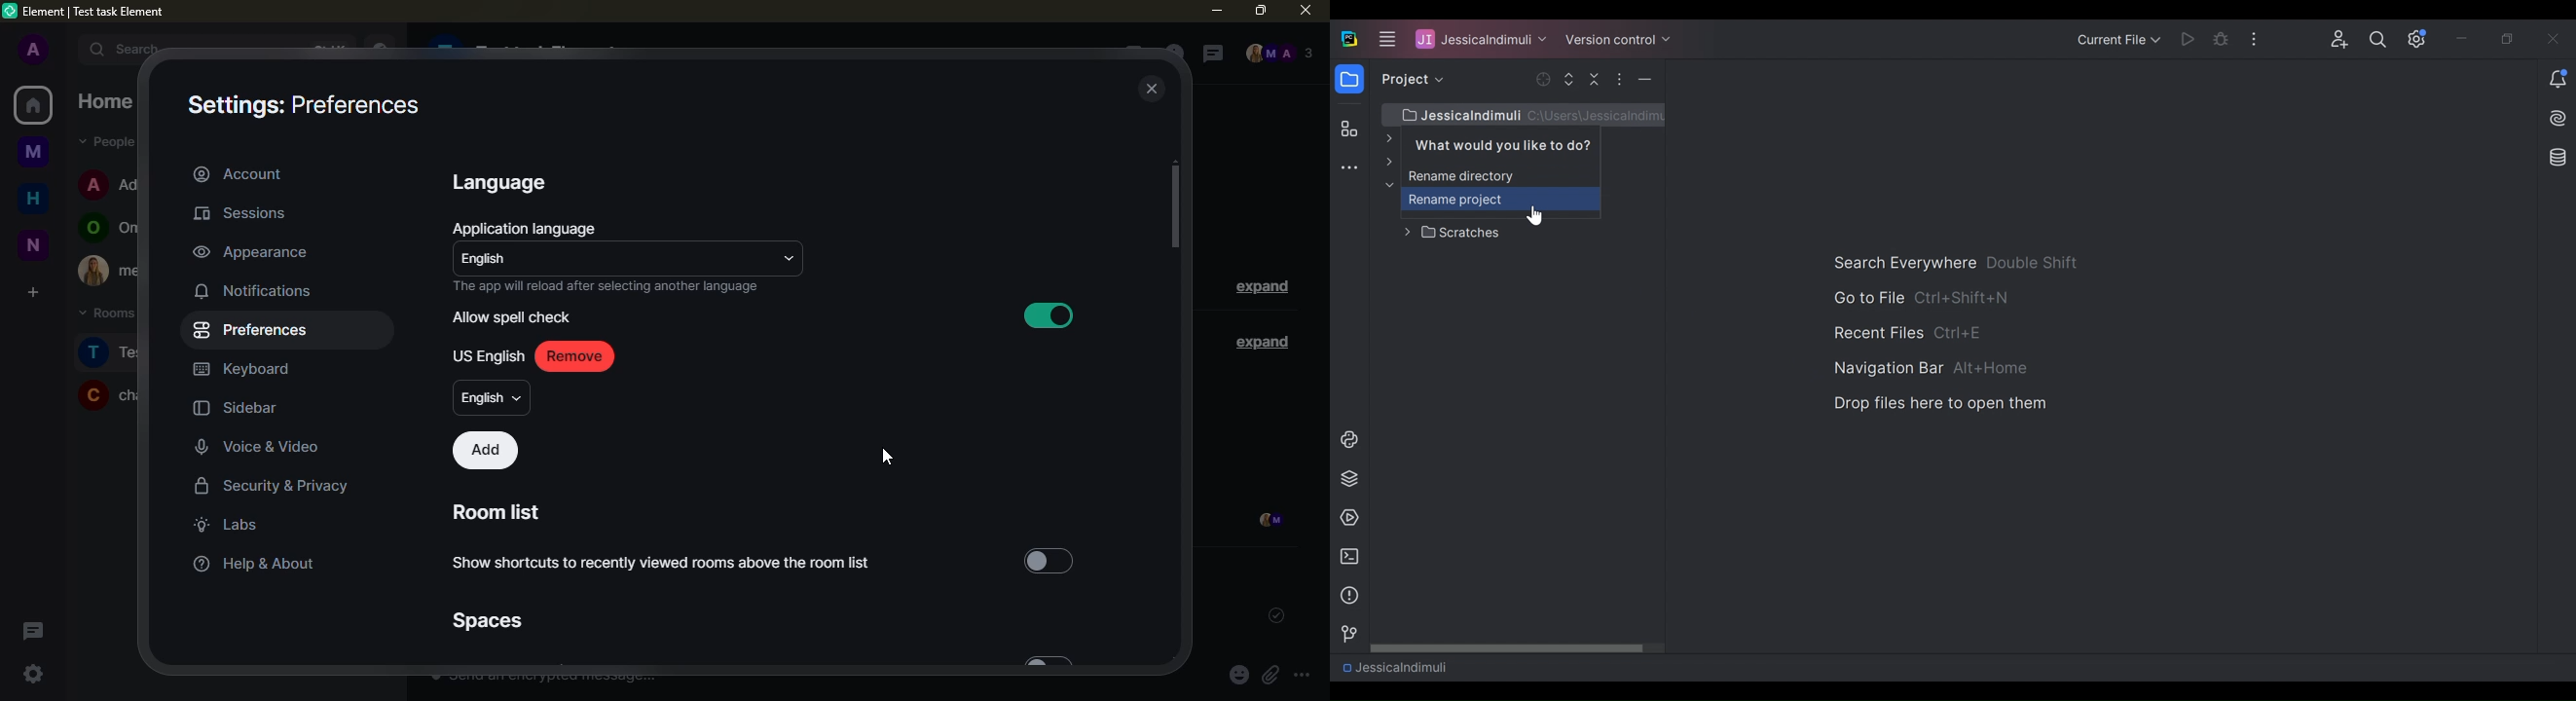 The width and height of the screenshot is (2576, 728). Describe the element at coordinates (1153, 90) in the screenshot. I see `close` at that location.